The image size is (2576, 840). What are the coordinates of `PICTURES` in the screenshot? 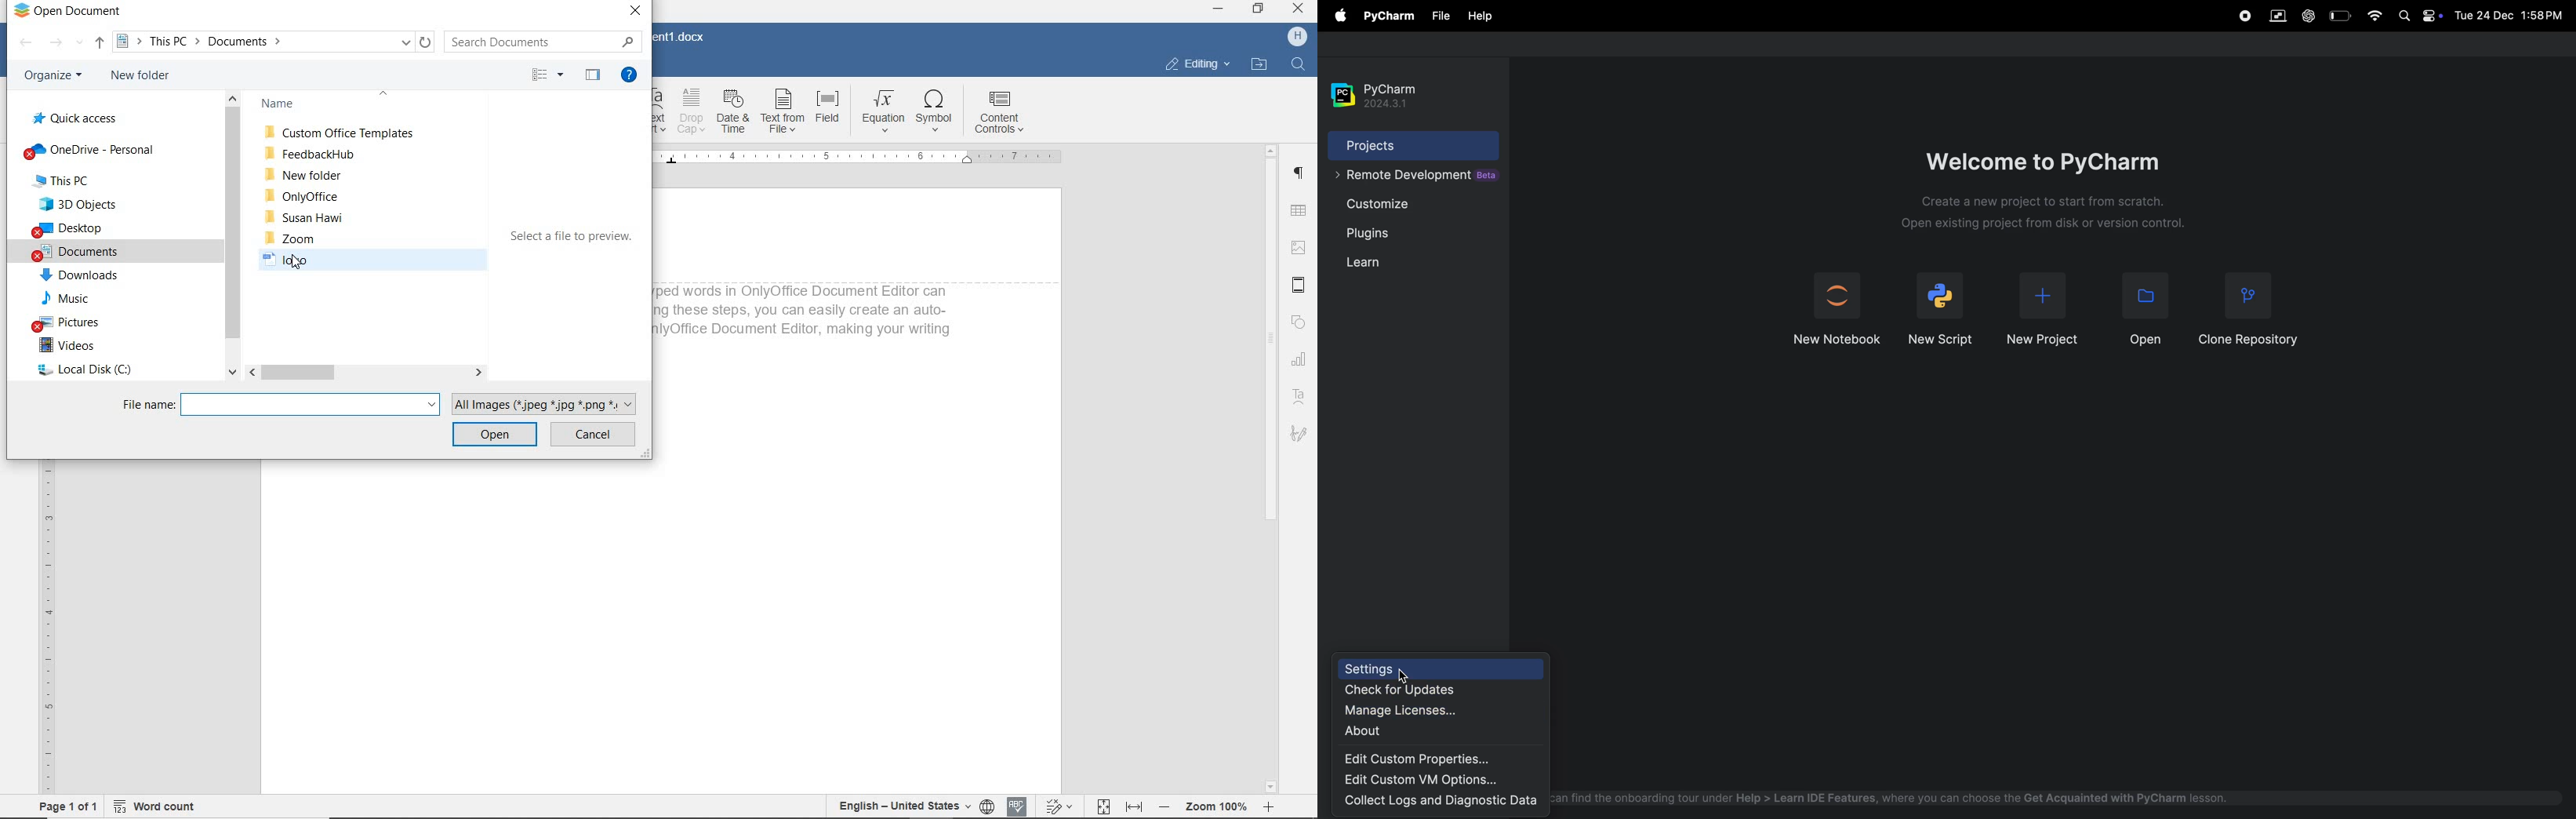 It's located at (84, 324).